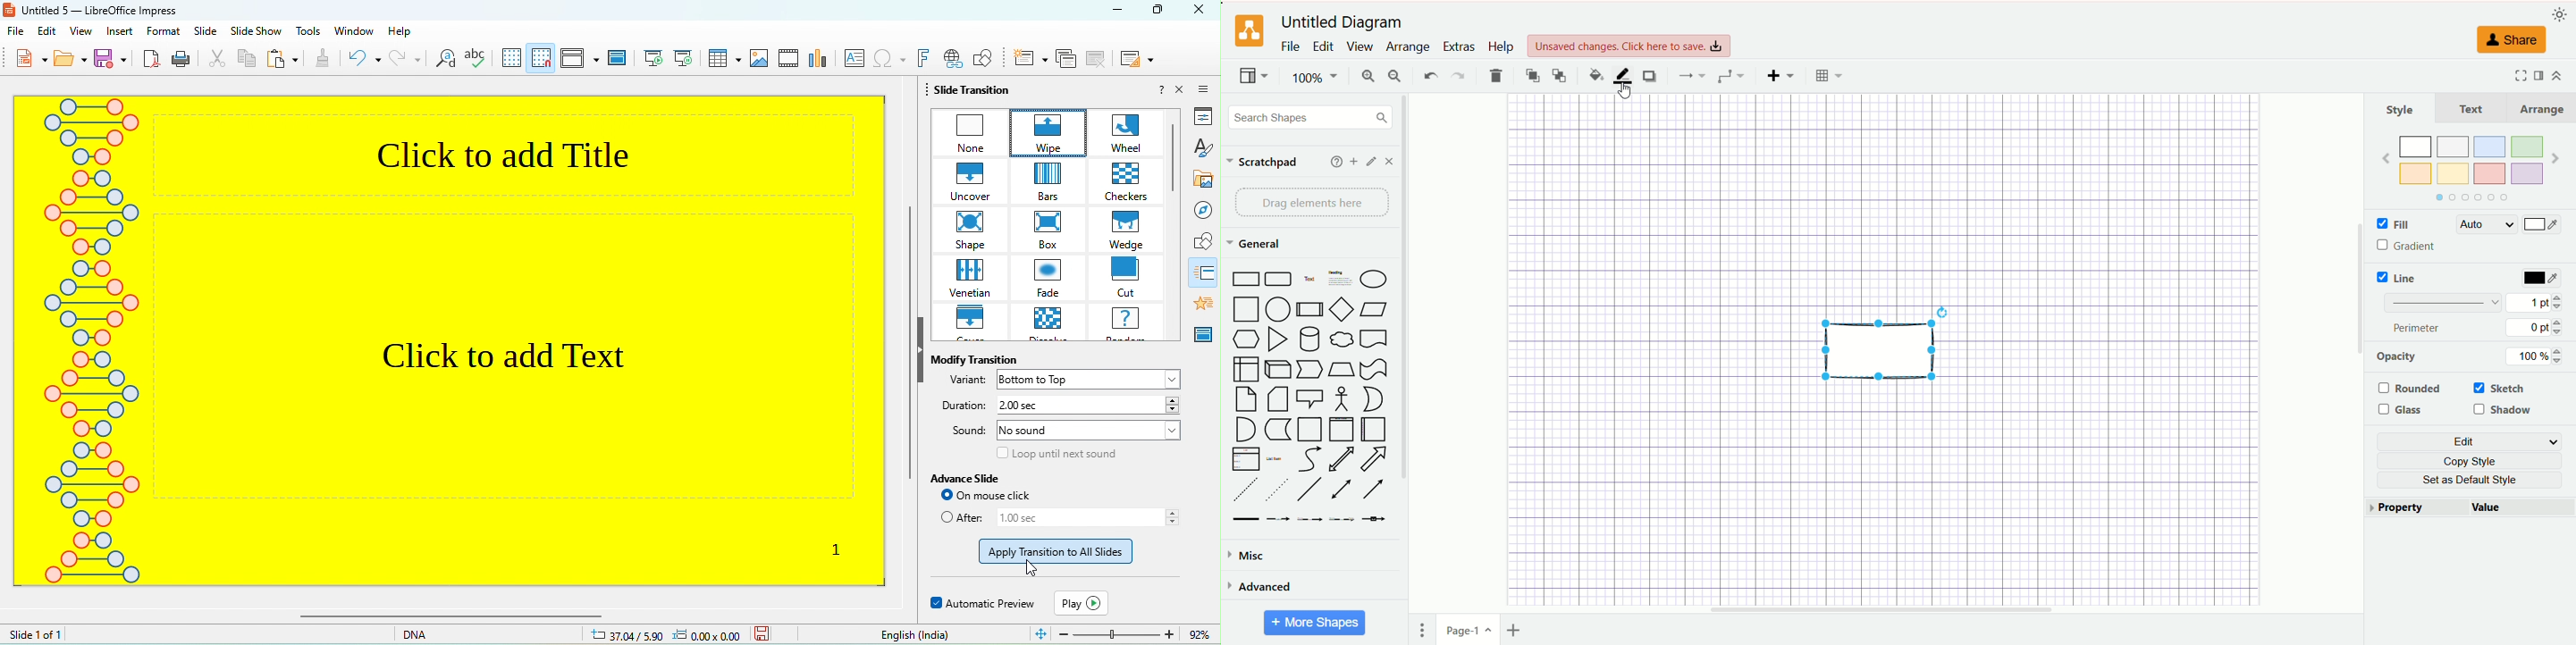 The width and height of the screenshot is (2576, 672). What do you see at coordinates (206, 33) in the screenshot?
I see `slide` at bounding box center [206, 33].